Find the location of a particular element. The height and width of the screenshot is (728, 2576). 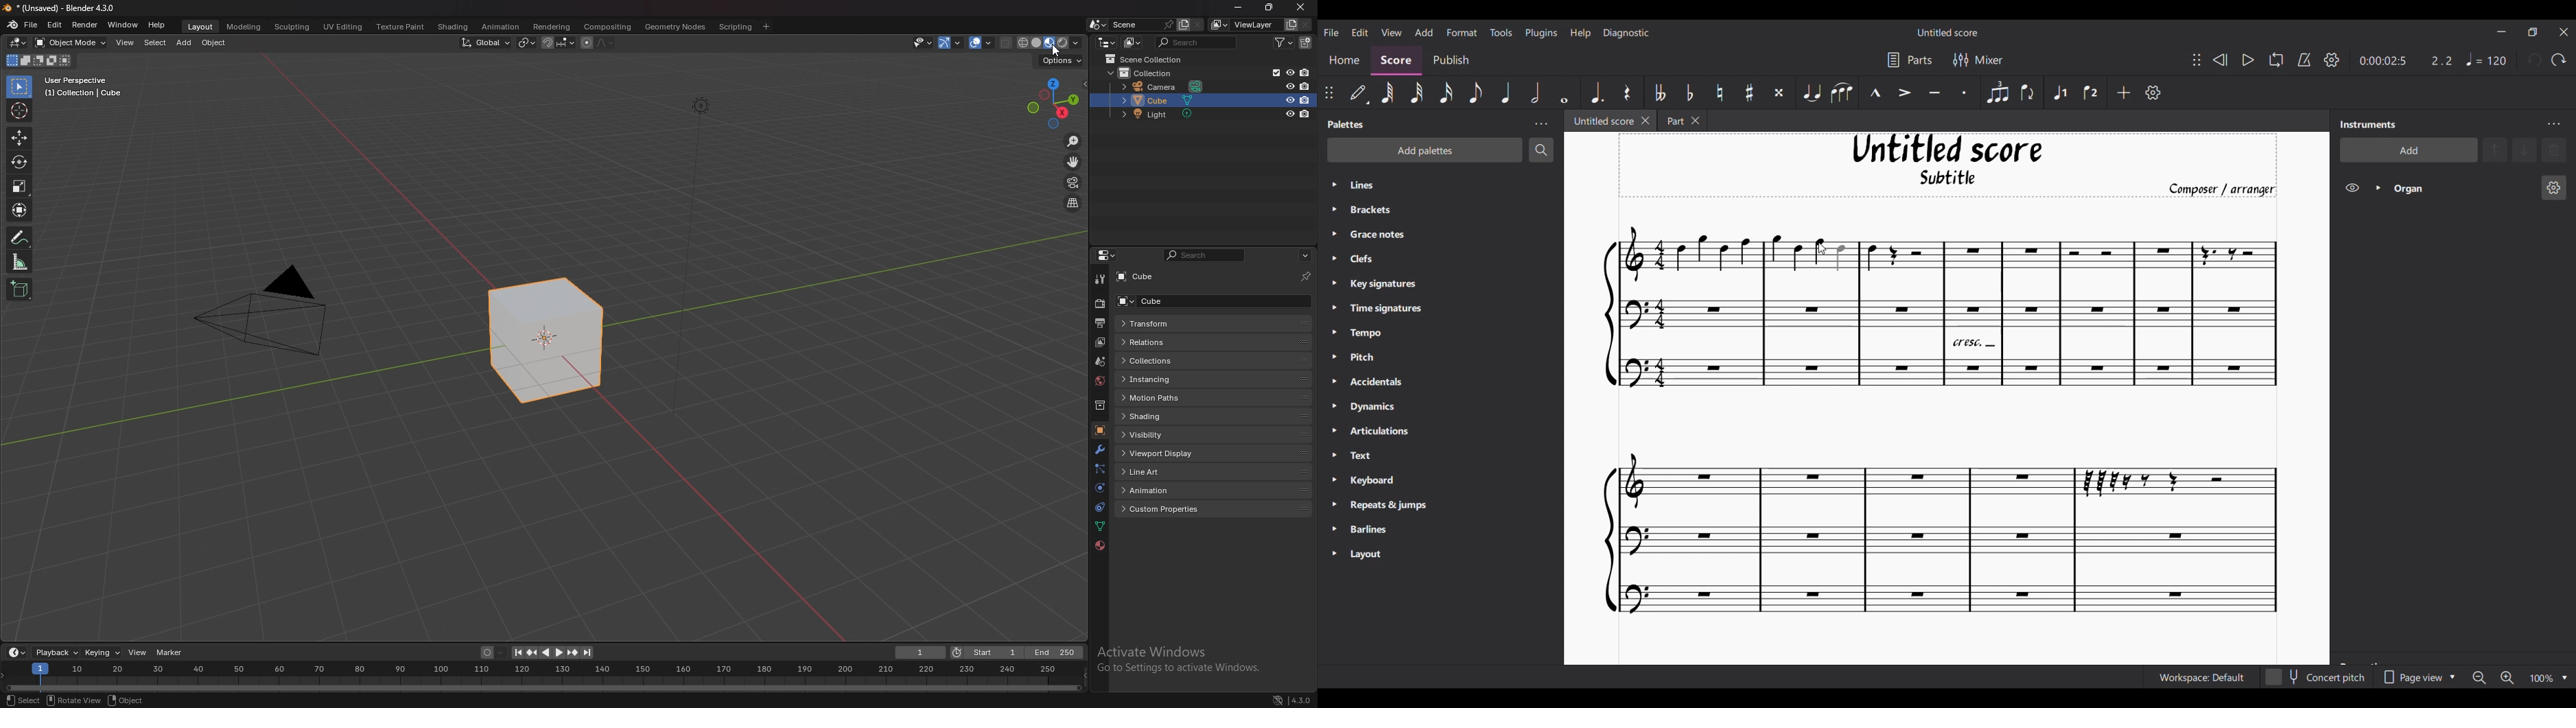

Add menu is located at coordinates (1424, 32).